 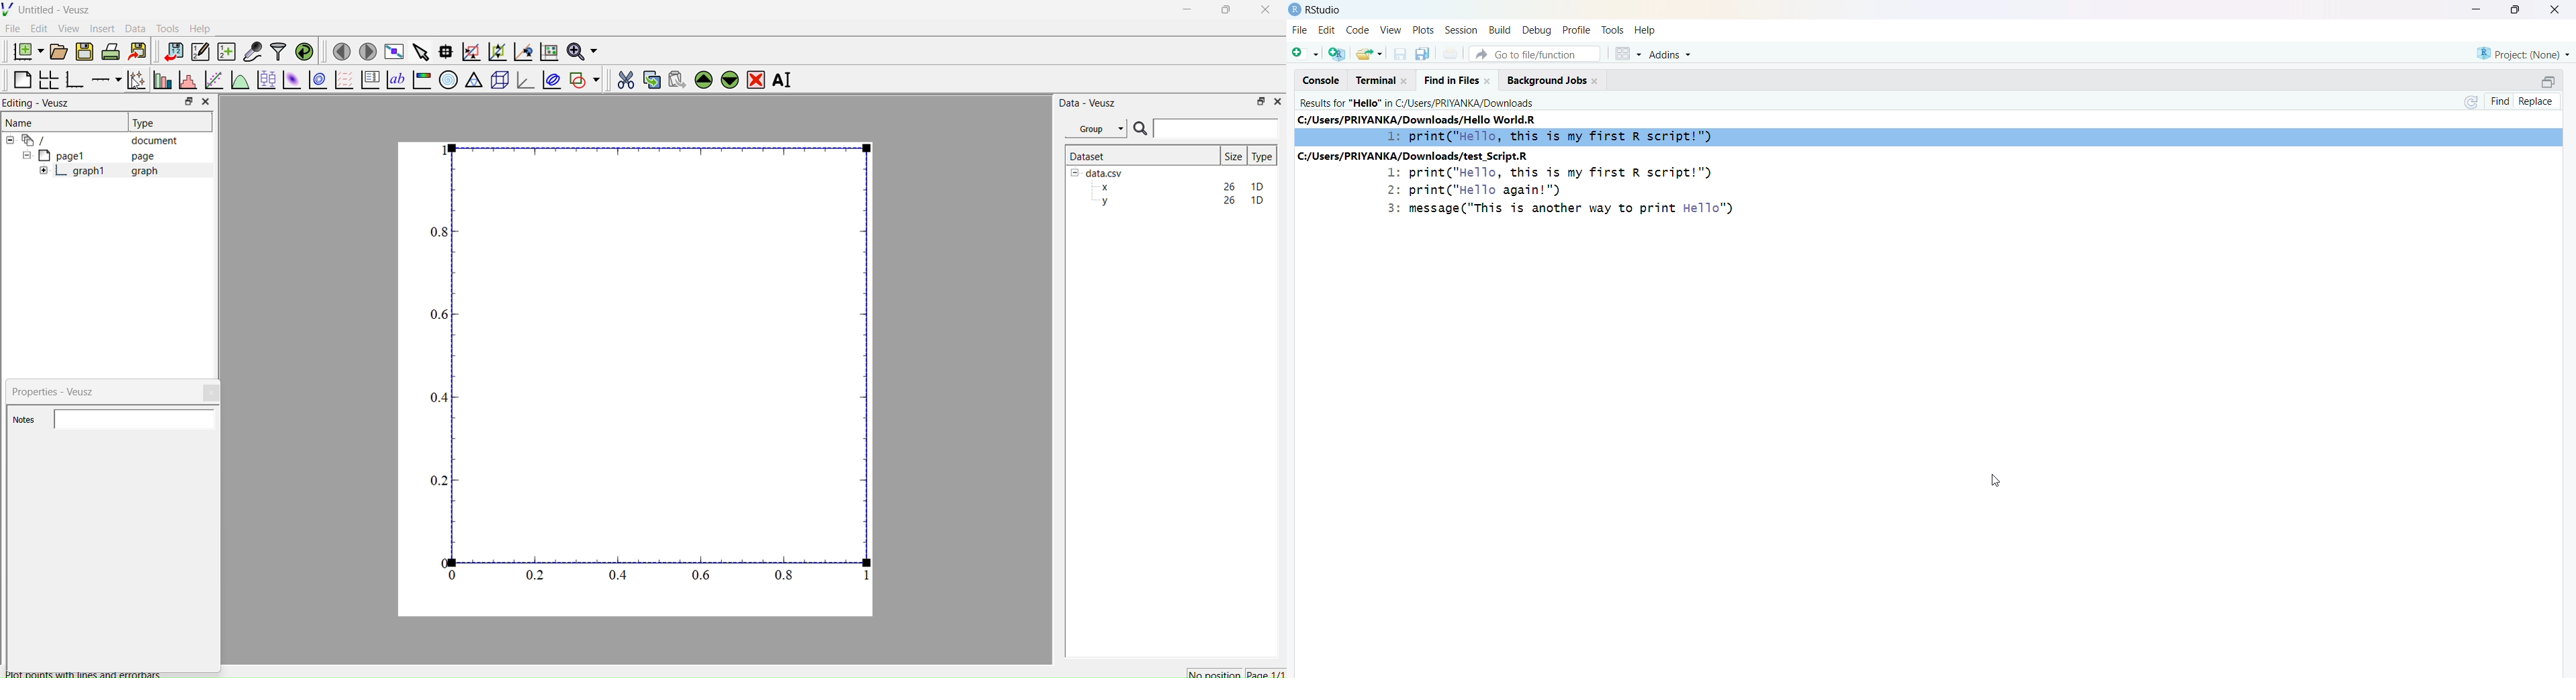 I want to click on Filter data, so click(x=277, y=51).